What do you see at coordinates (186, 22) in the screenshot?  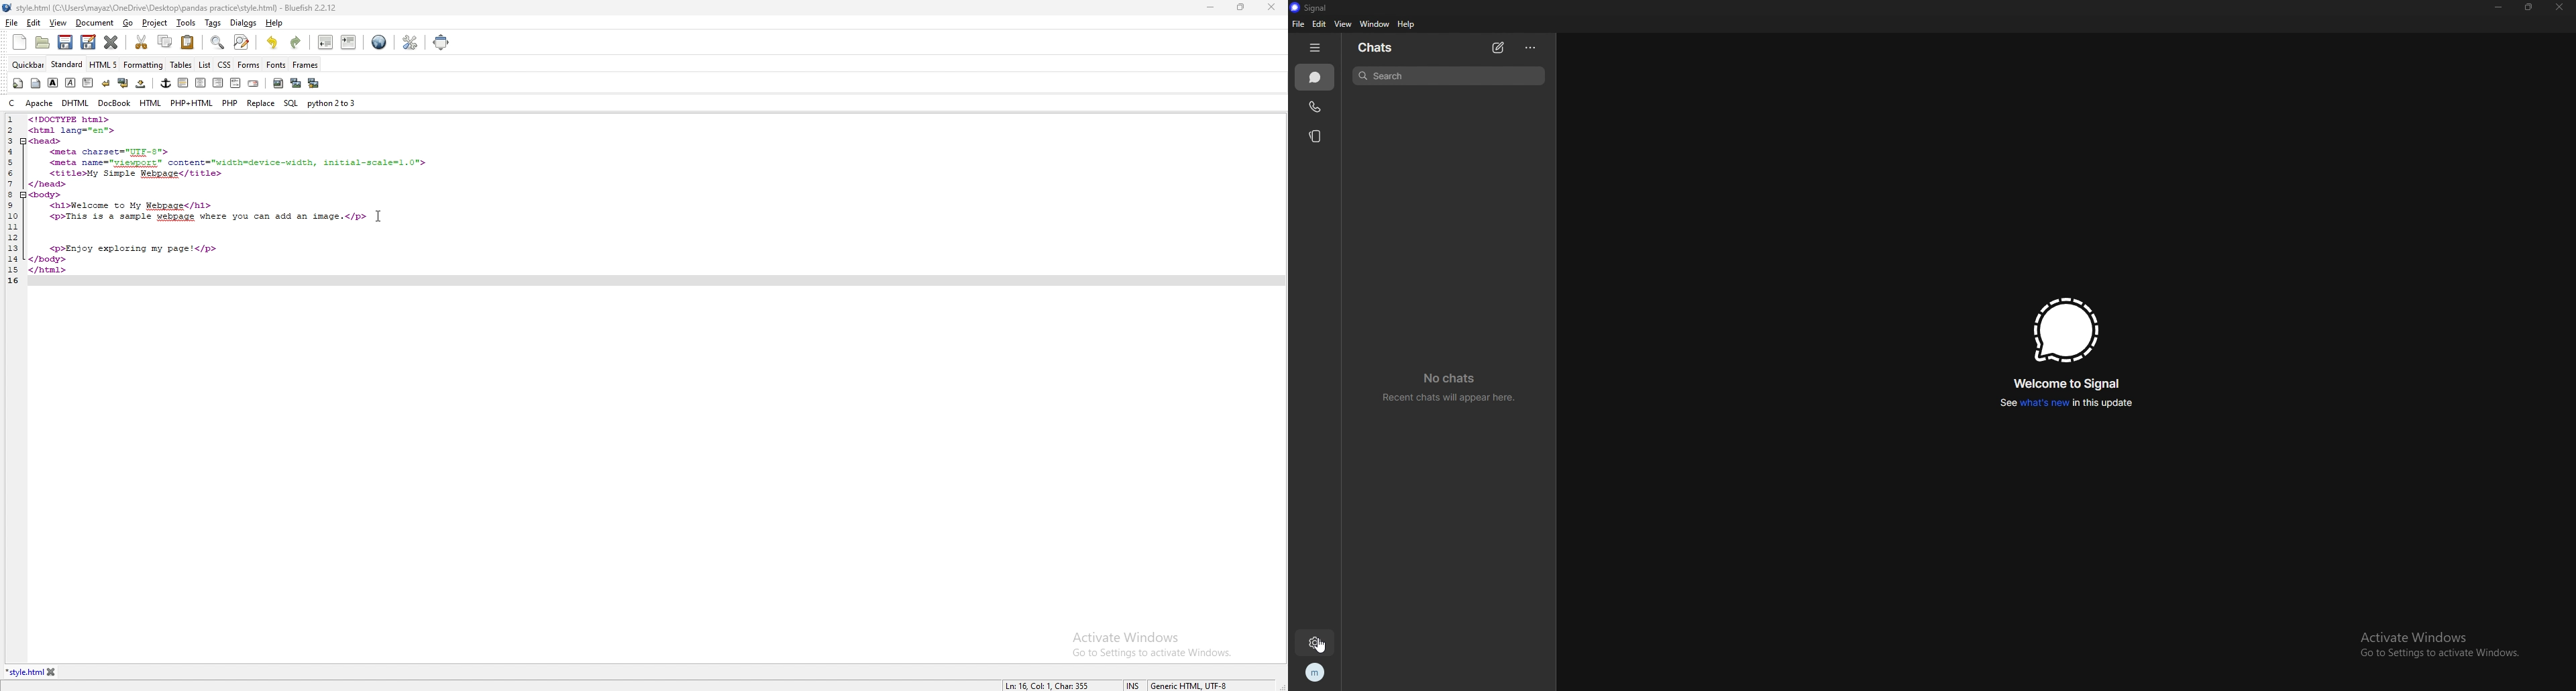 I see `tools` at bounding box center [186, 22].